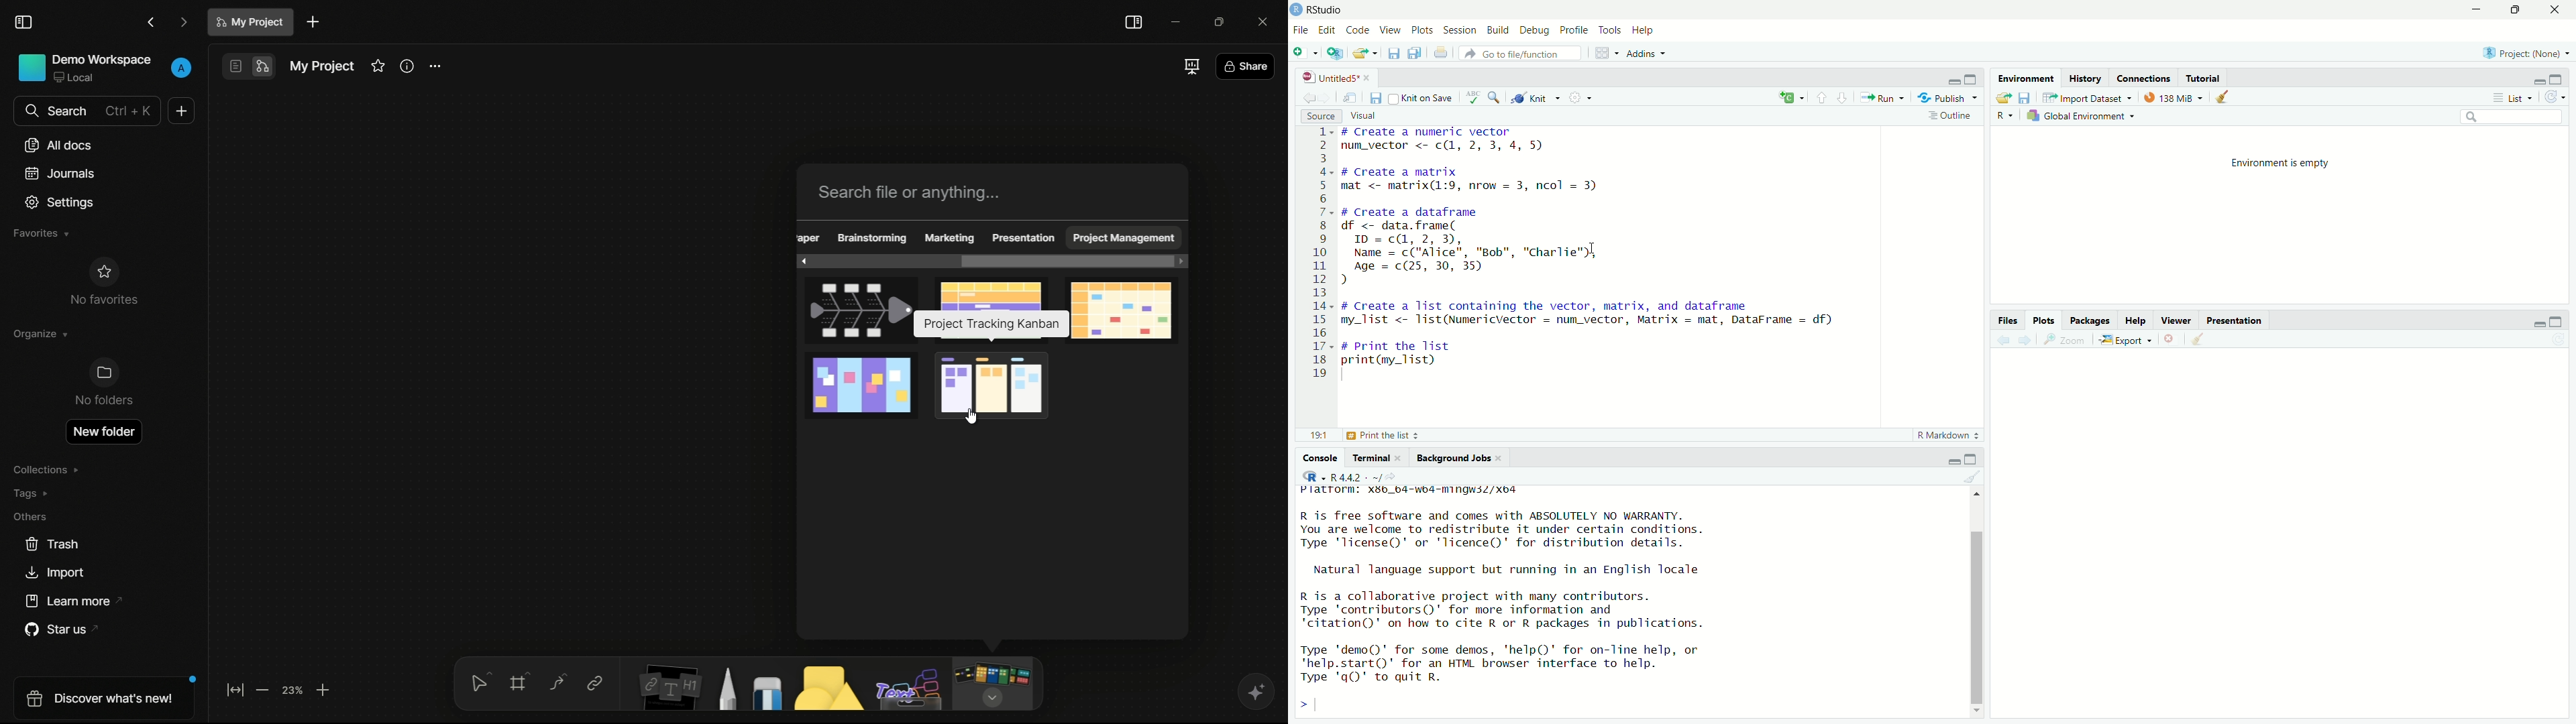  I want to click on Tools, so click(1609, 30).